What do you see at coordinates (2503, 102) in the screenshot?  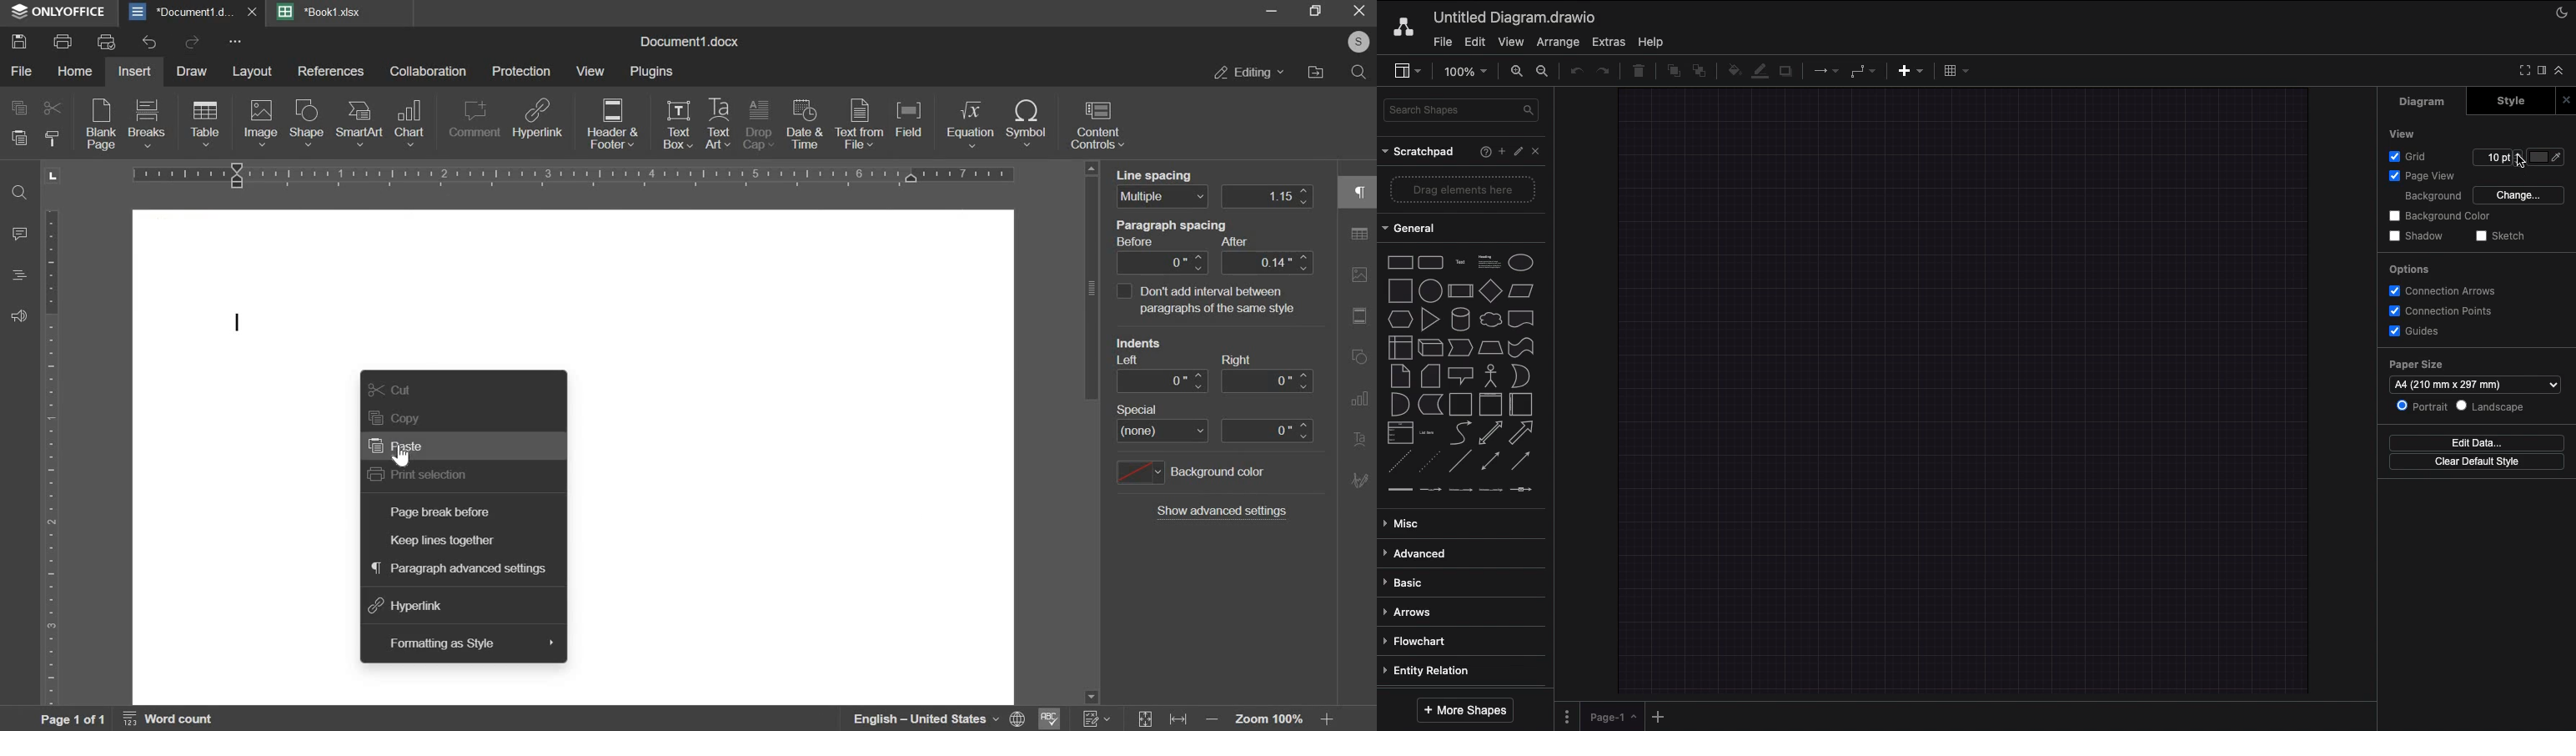 I see `Style` at bounding box center [2503, 102].